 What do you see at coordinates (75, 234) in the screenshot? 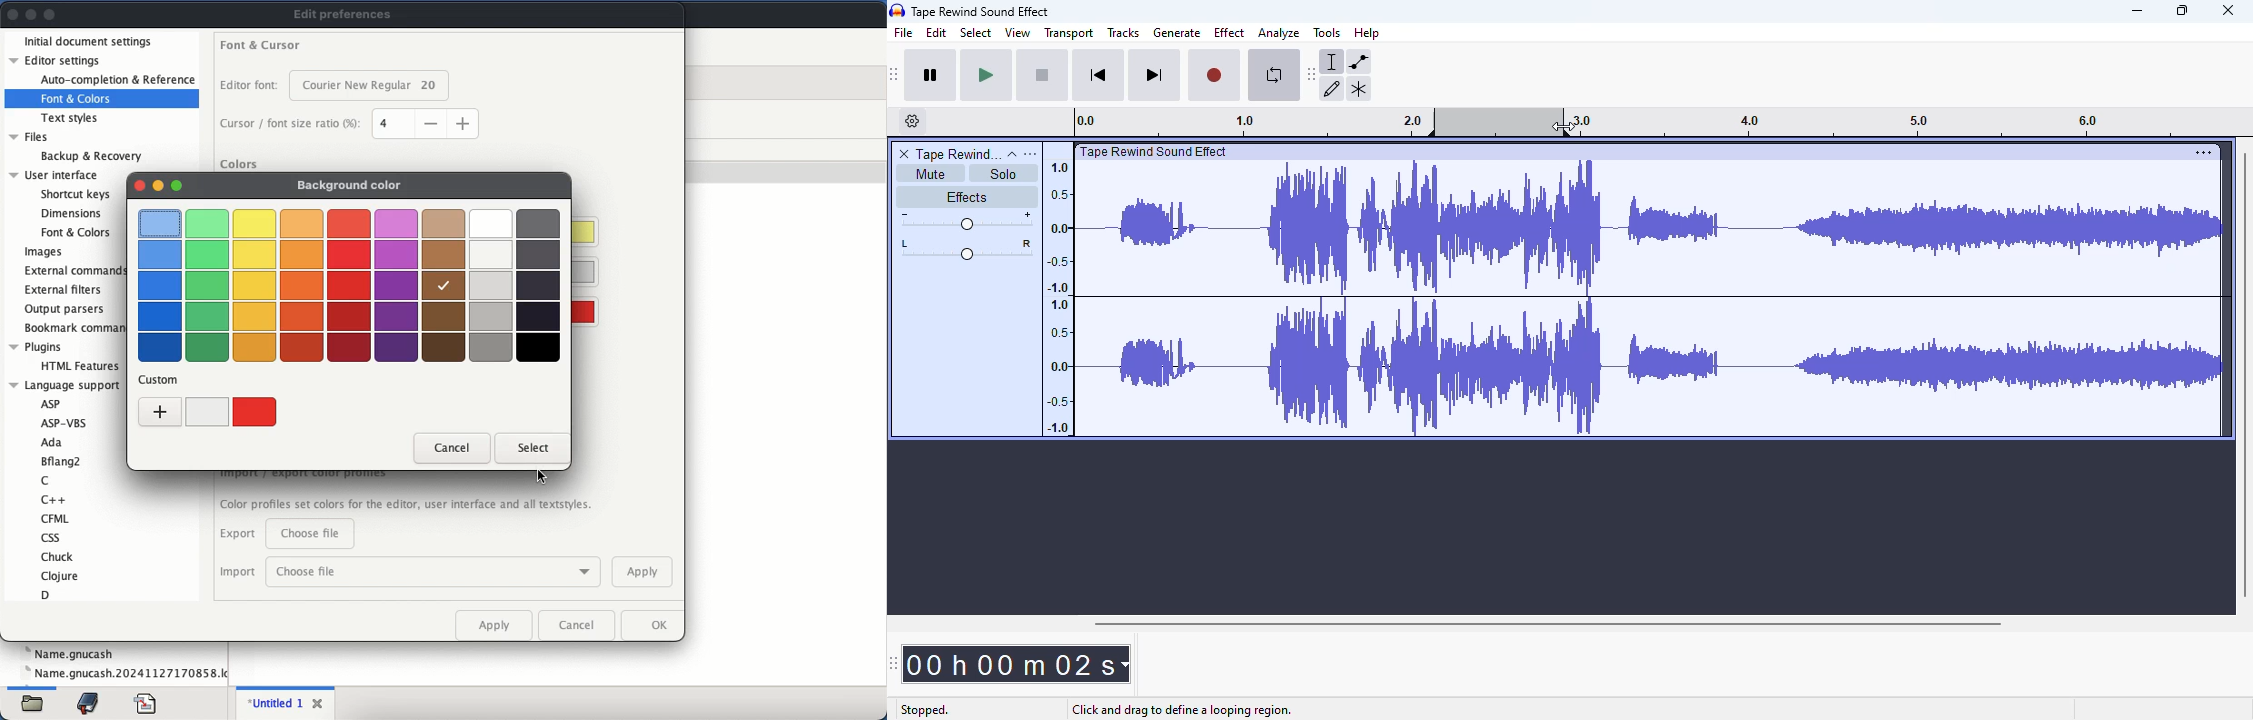
I see `Font & Colors` at bounding box center [75, 234].